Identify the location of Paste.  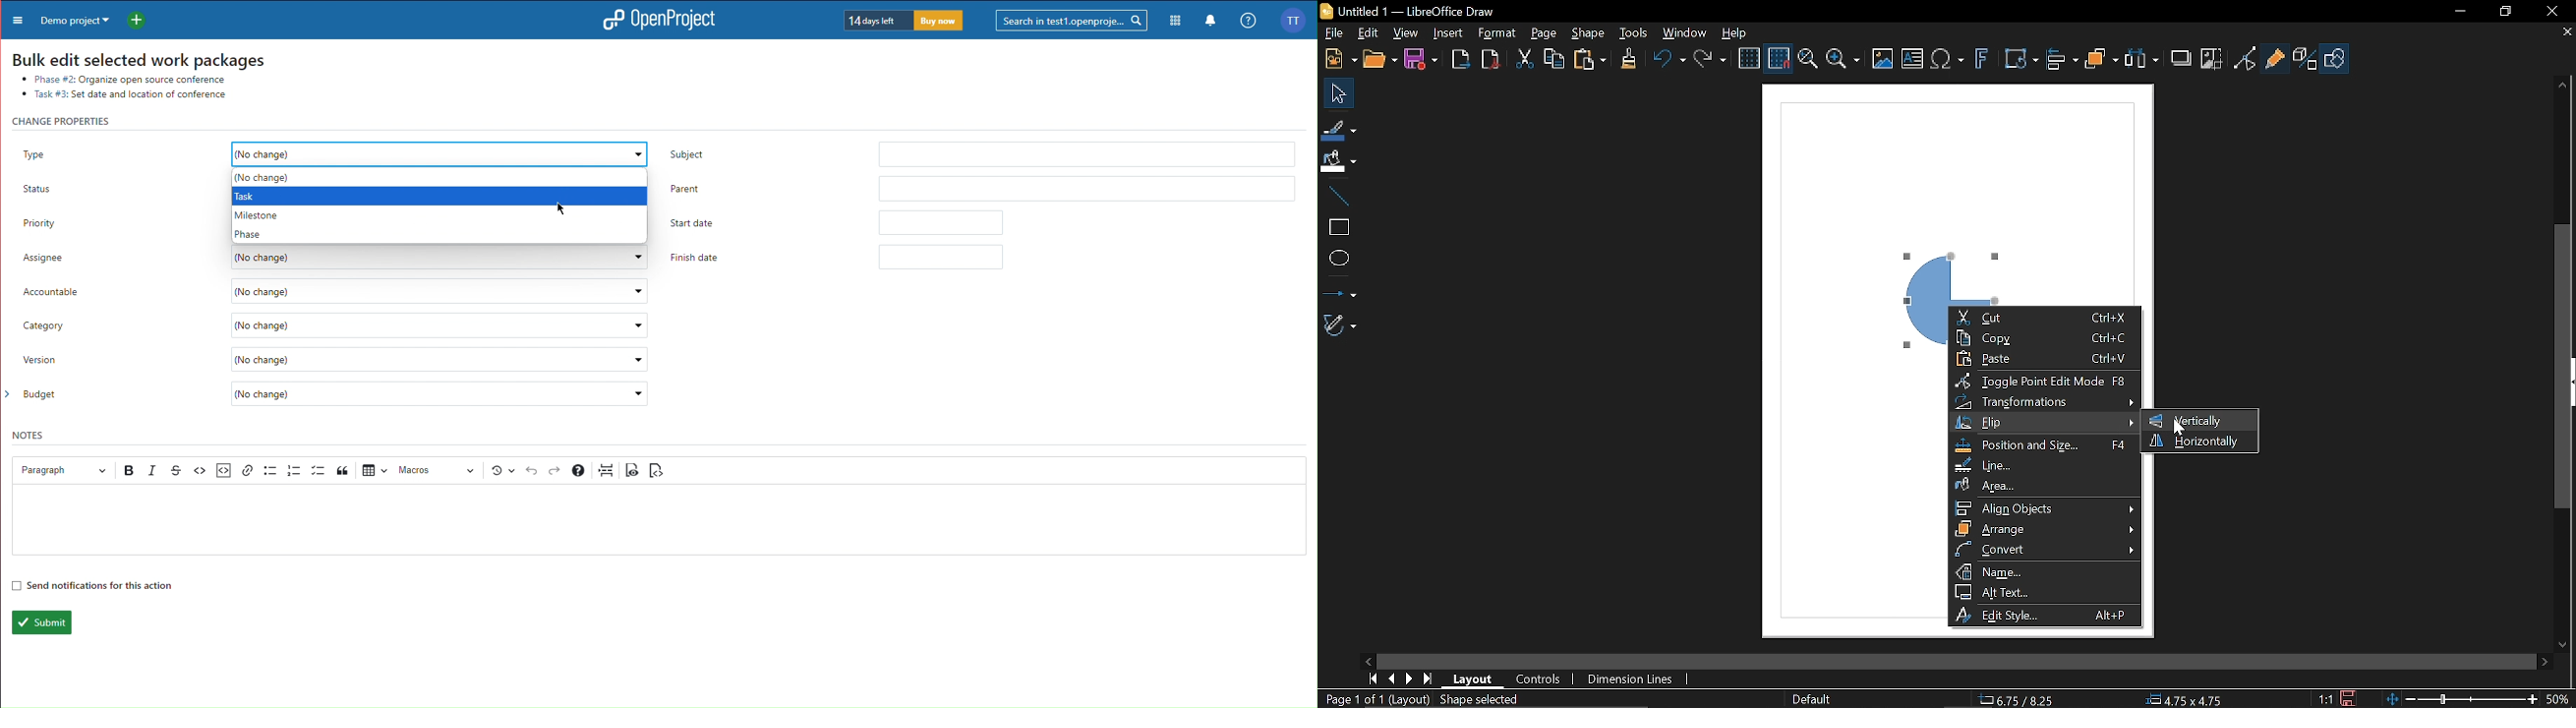
(1590, 60).